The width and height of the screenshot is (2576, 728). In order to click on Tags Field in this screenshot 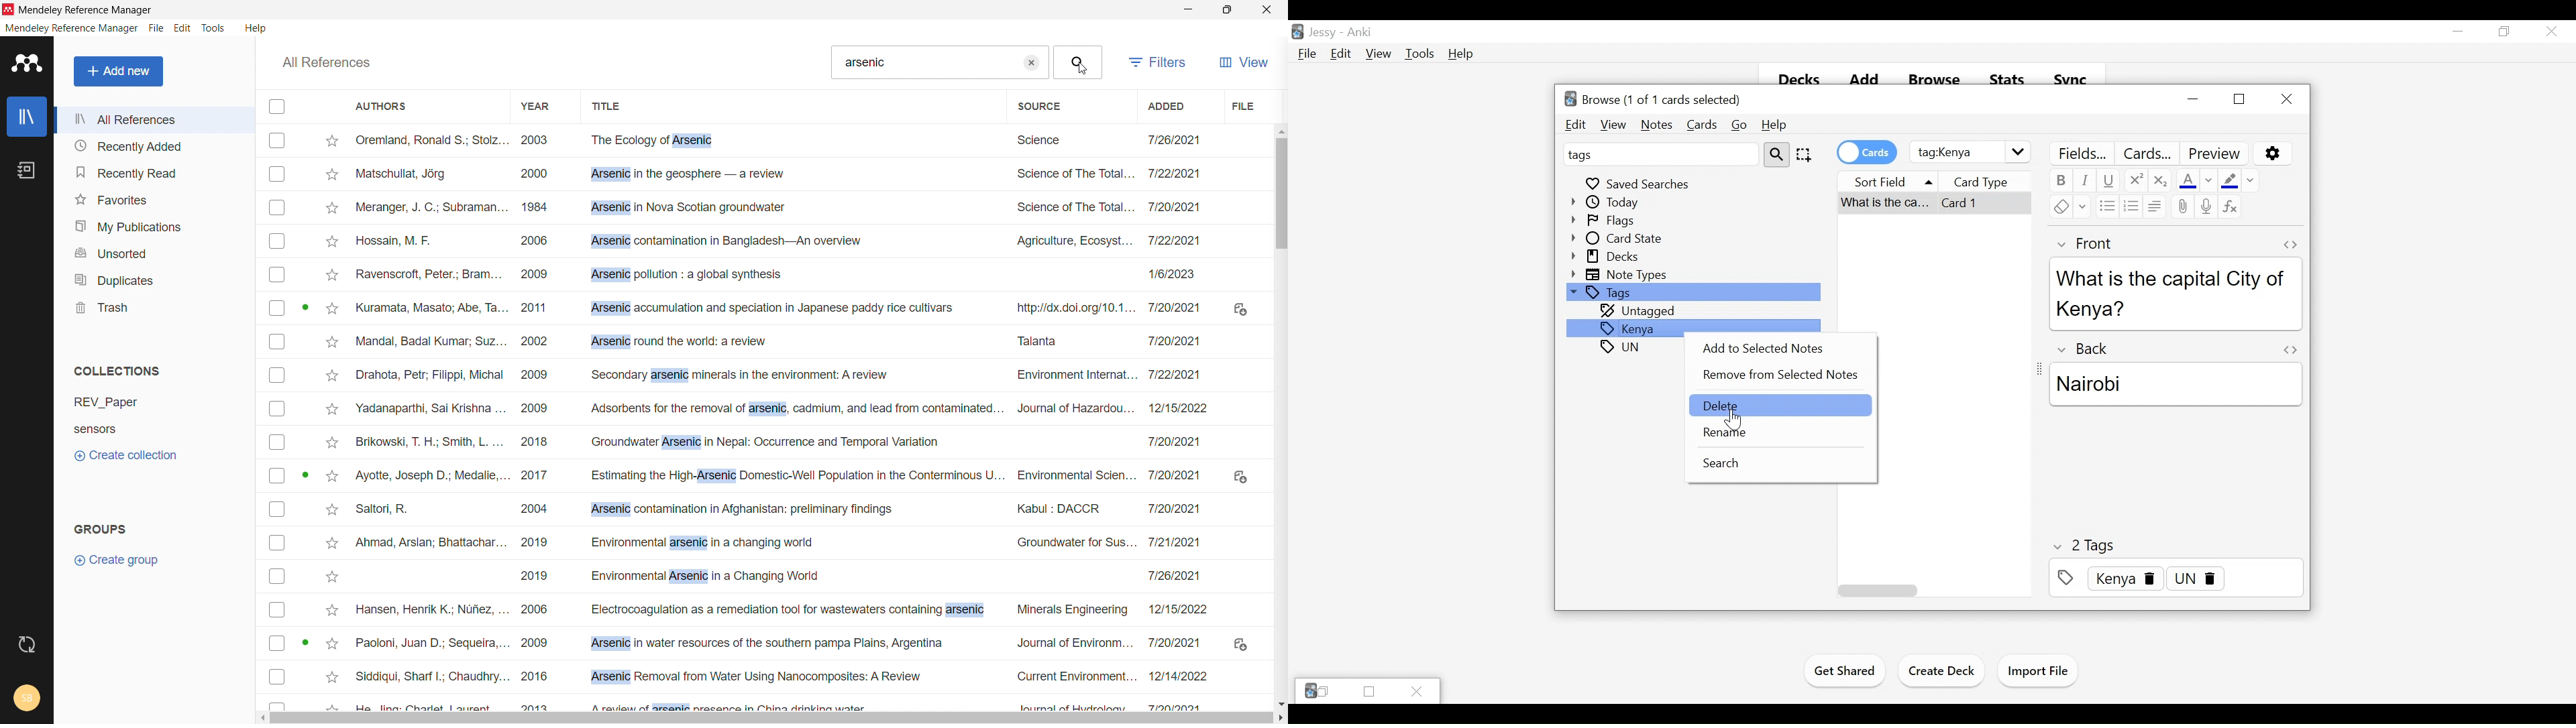, I will do `click(2176, 578)`.